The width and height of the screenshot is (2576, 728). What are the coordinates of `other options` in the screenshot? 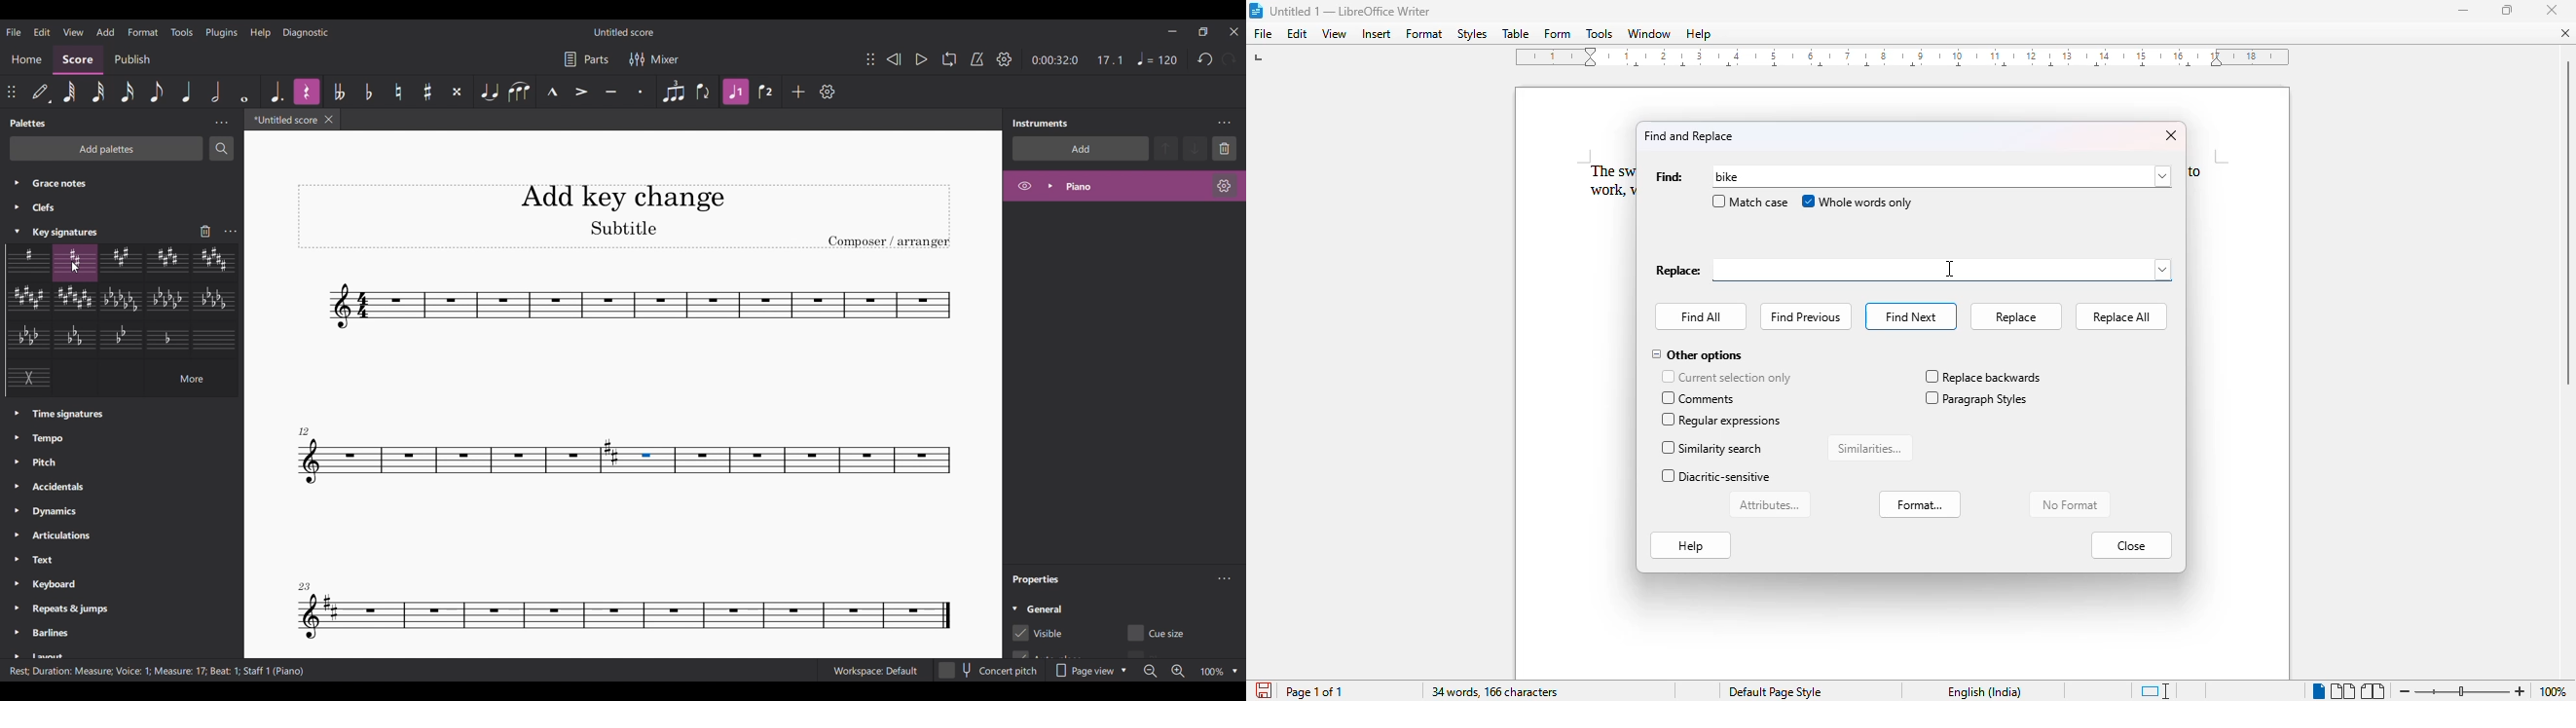 It's located at (1697, 356).